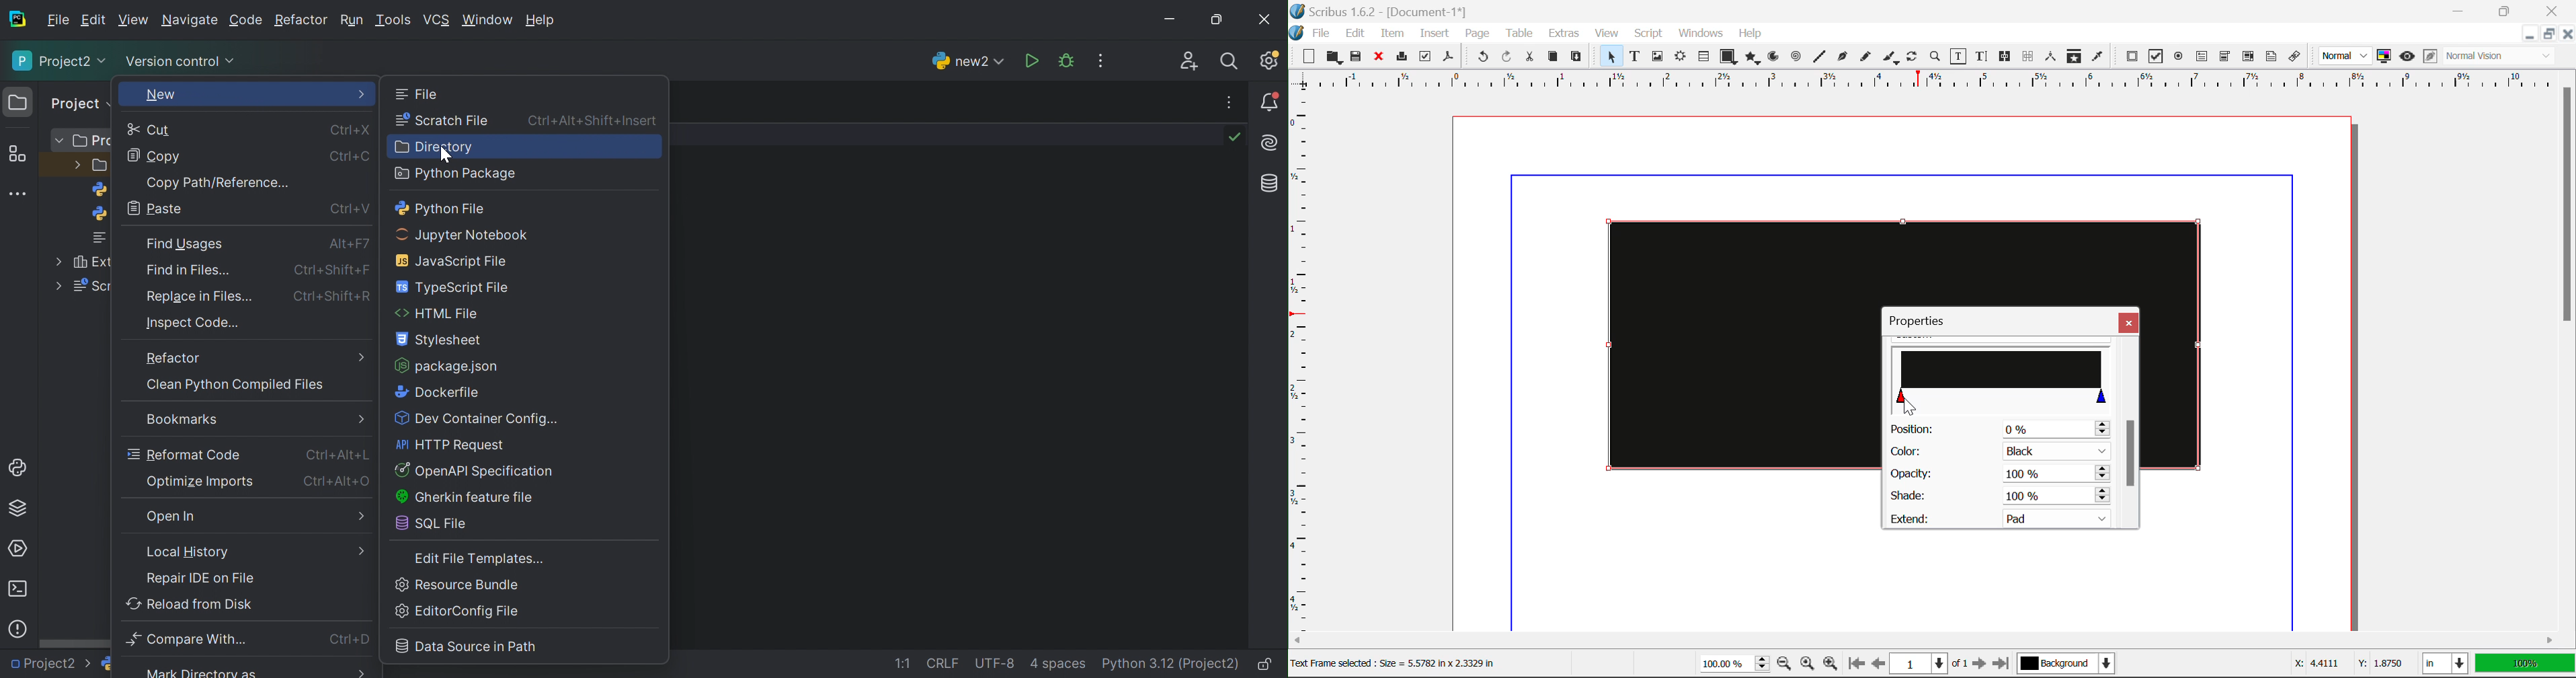  What do you see at coordinates (1305, 57) in the screenshot?
I see `New` at bounding box center [1305, 57].